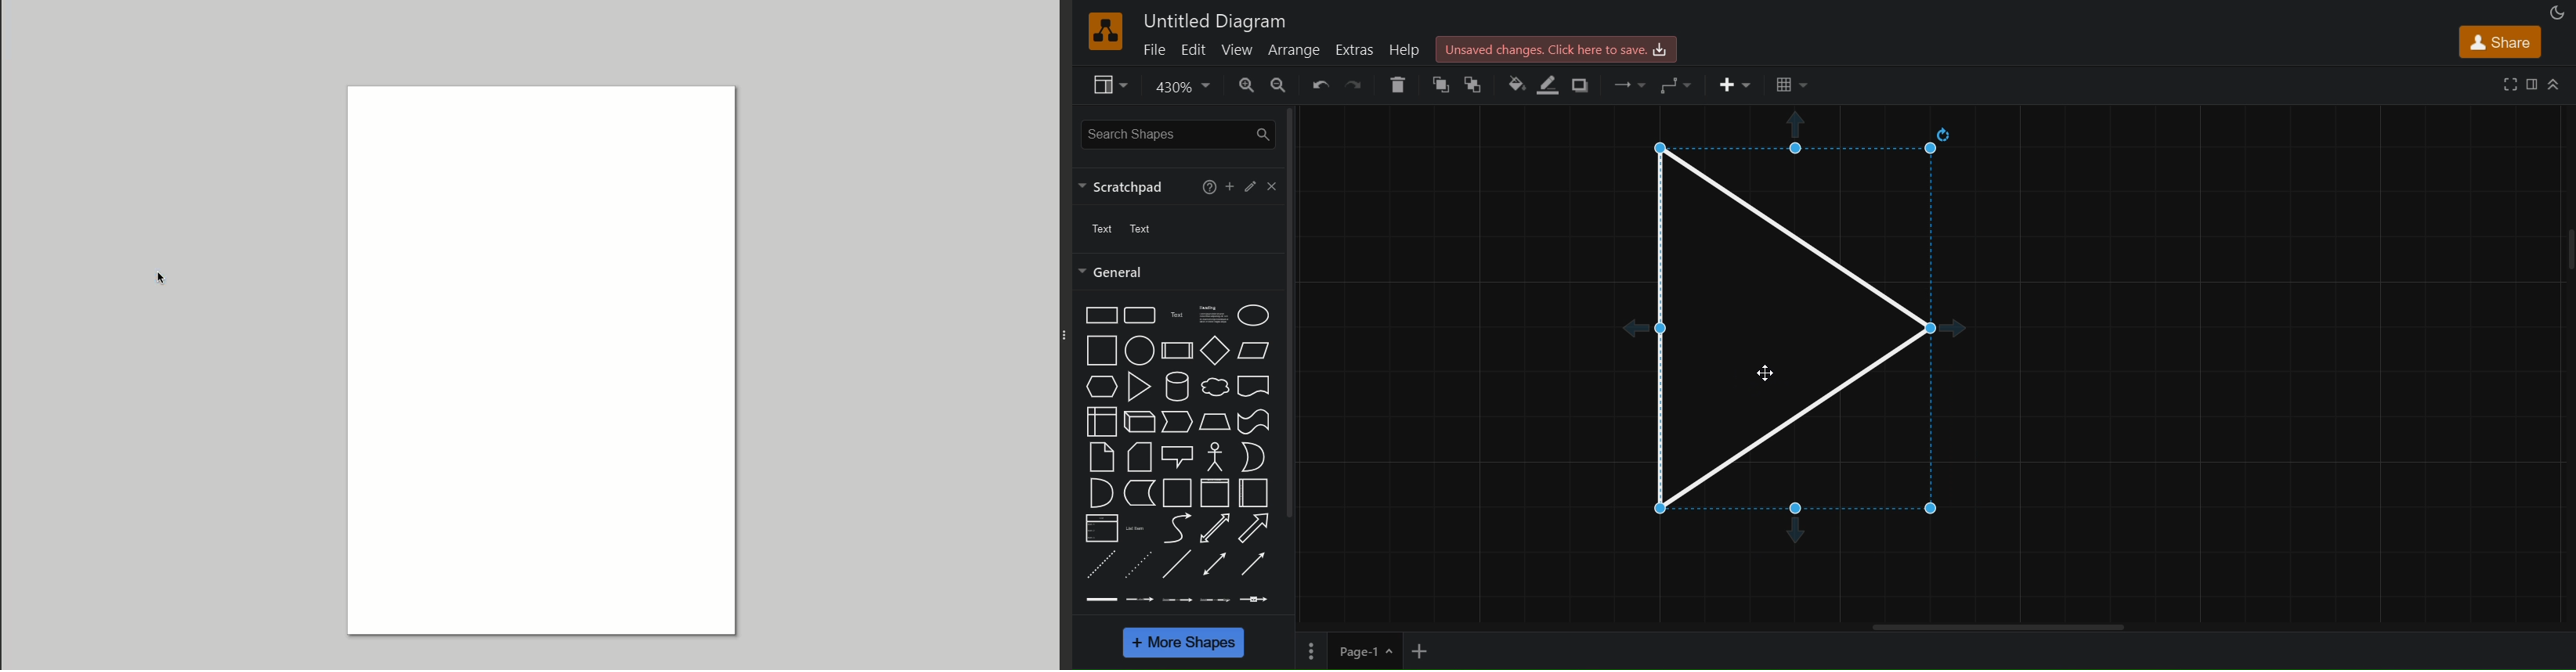 The image size is (2576, 672). What do you see at coordinates (1294, 49) in the screenshot?
I see `arrange` at bounding box center [1294, 49].